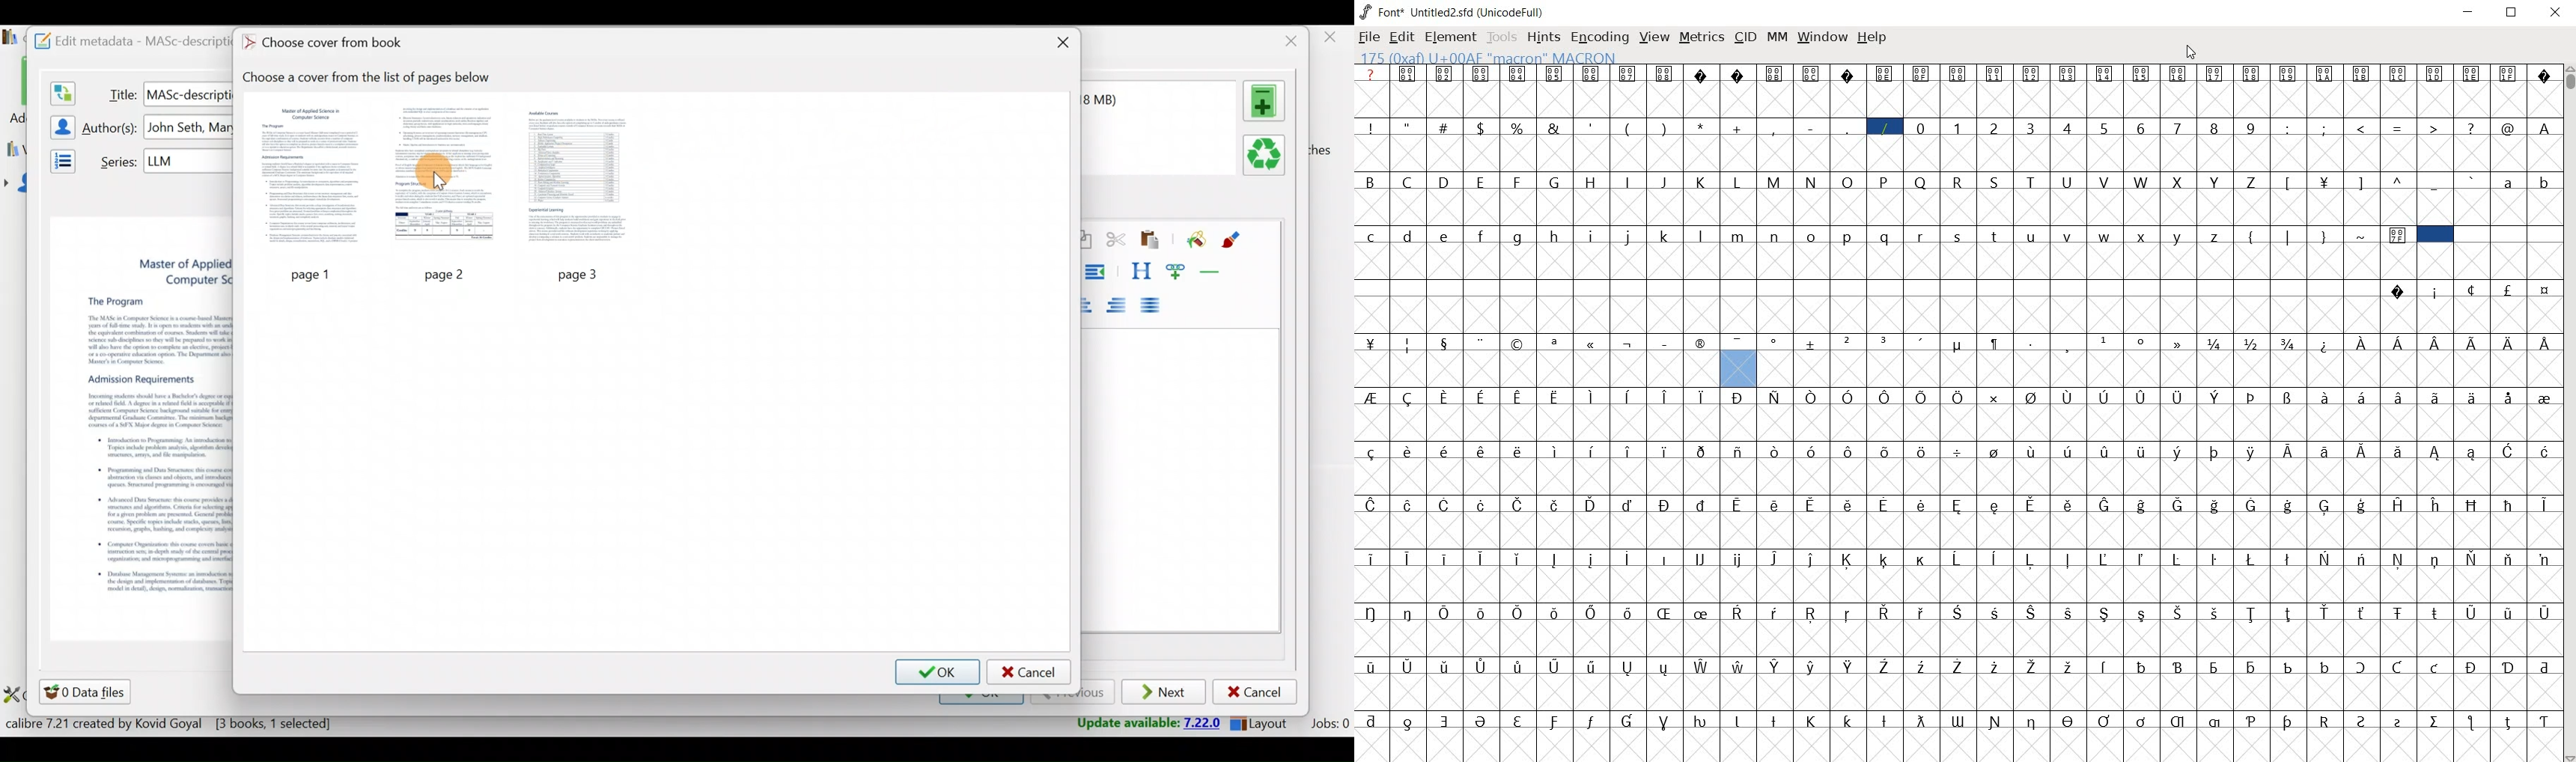 The width and height of the screenshot is (2576, 784). I want to click on Symbol, so click(1630, 343).